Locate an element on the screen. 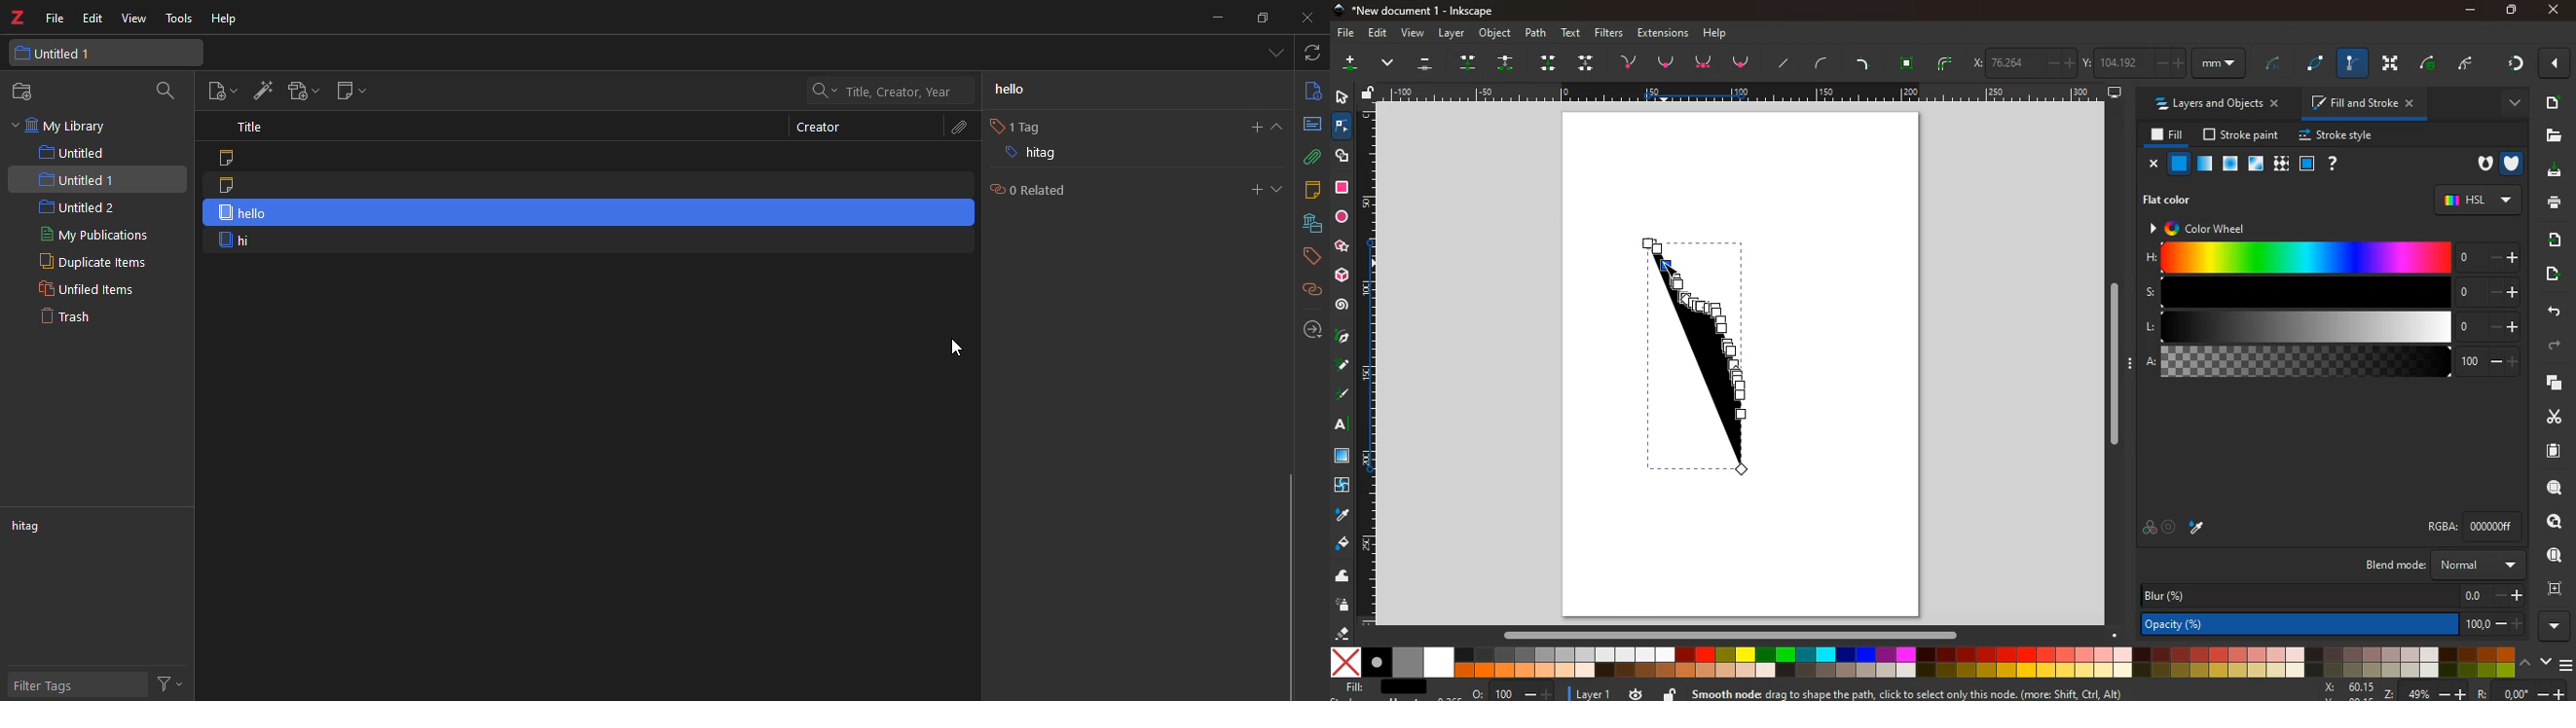 The height and width of the screenshot is (728, 2576). horizontal slider is located at coordinates (1734, 633).